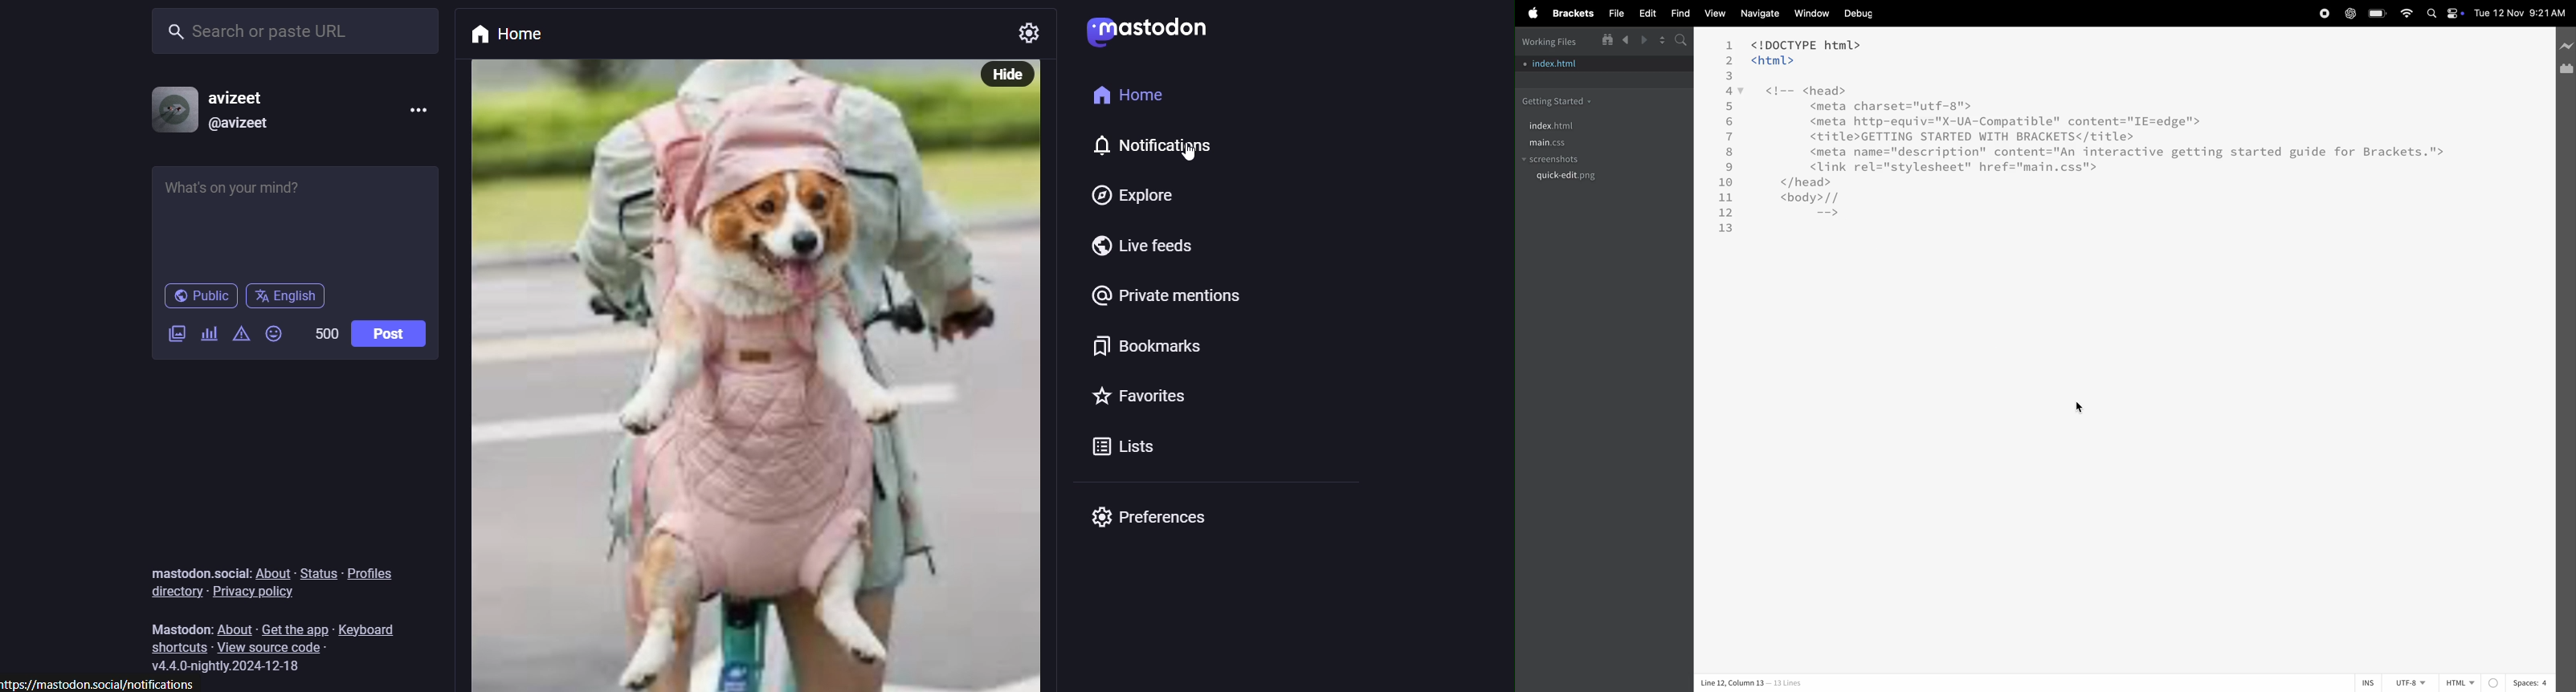 The height and width of the screenshot is (700, 2576). What do you see at coordinates (713, 375) in the screenshot?
I see `post with picture` at bounding box center [713, 375].